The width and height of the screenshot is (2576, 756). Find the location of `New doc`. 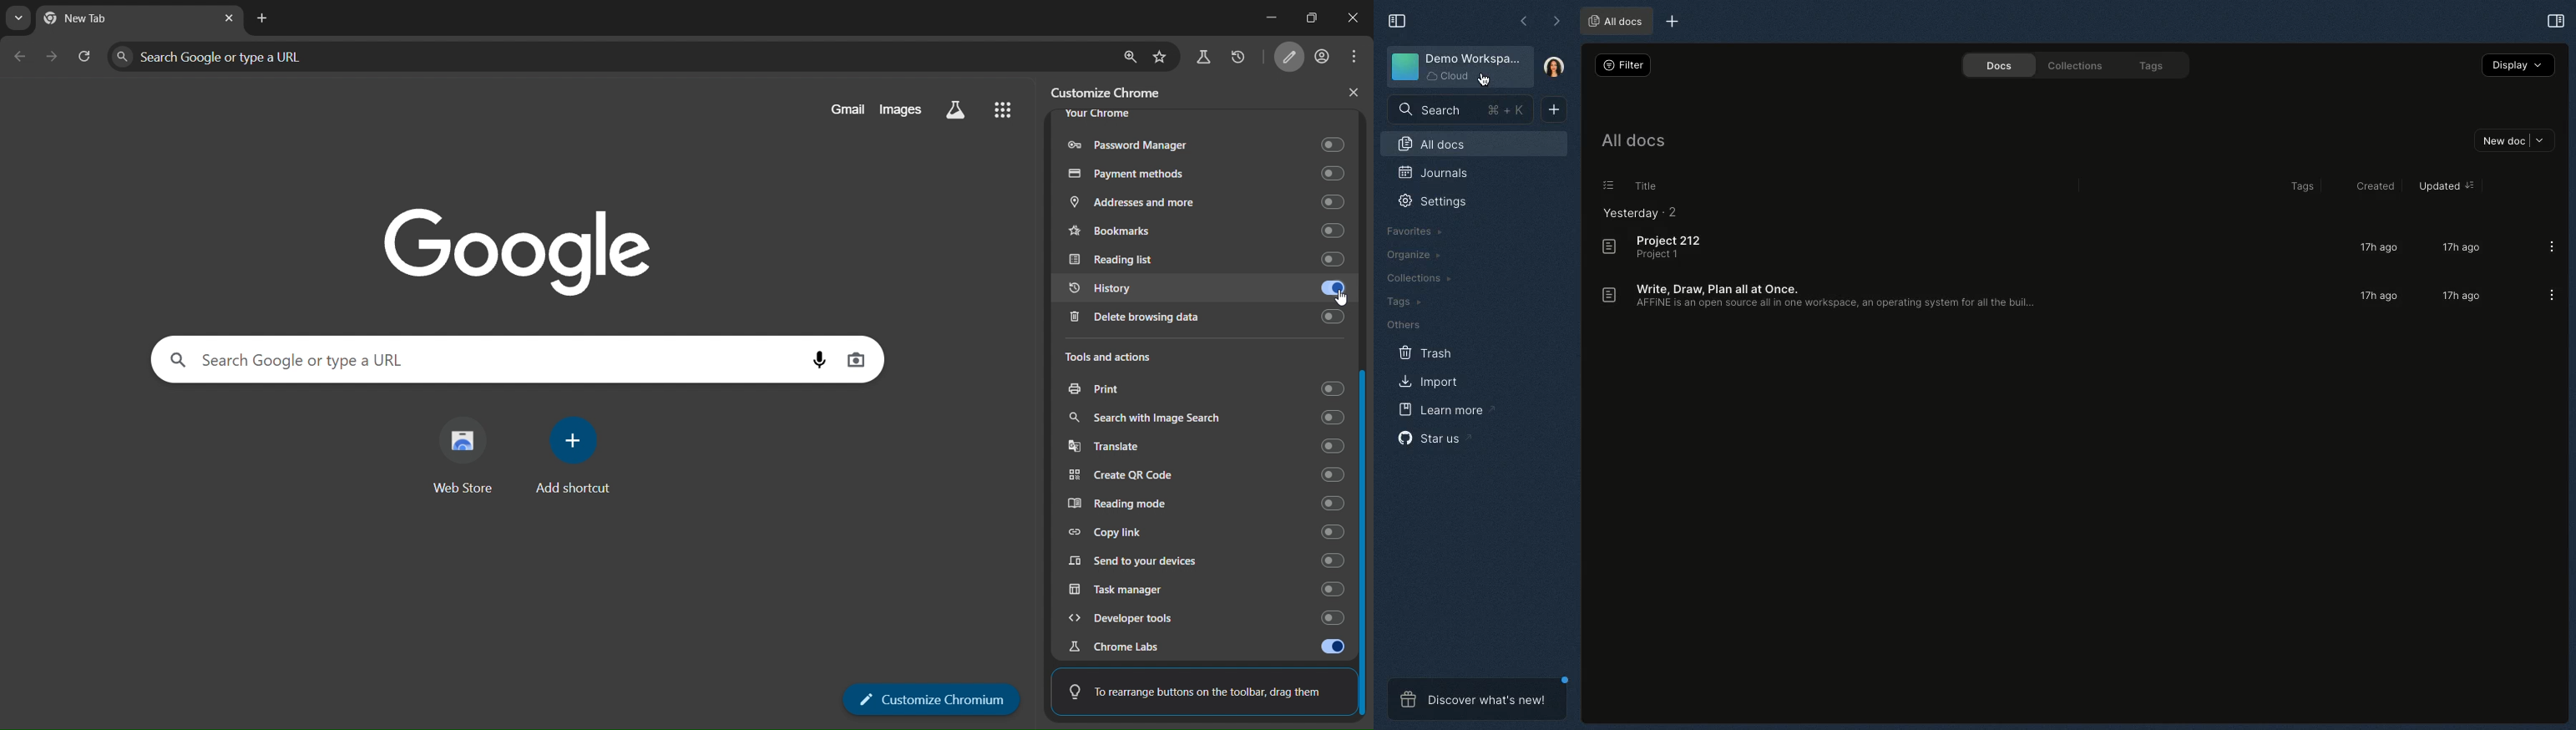

New doc is located at coordinates (2513, 141).